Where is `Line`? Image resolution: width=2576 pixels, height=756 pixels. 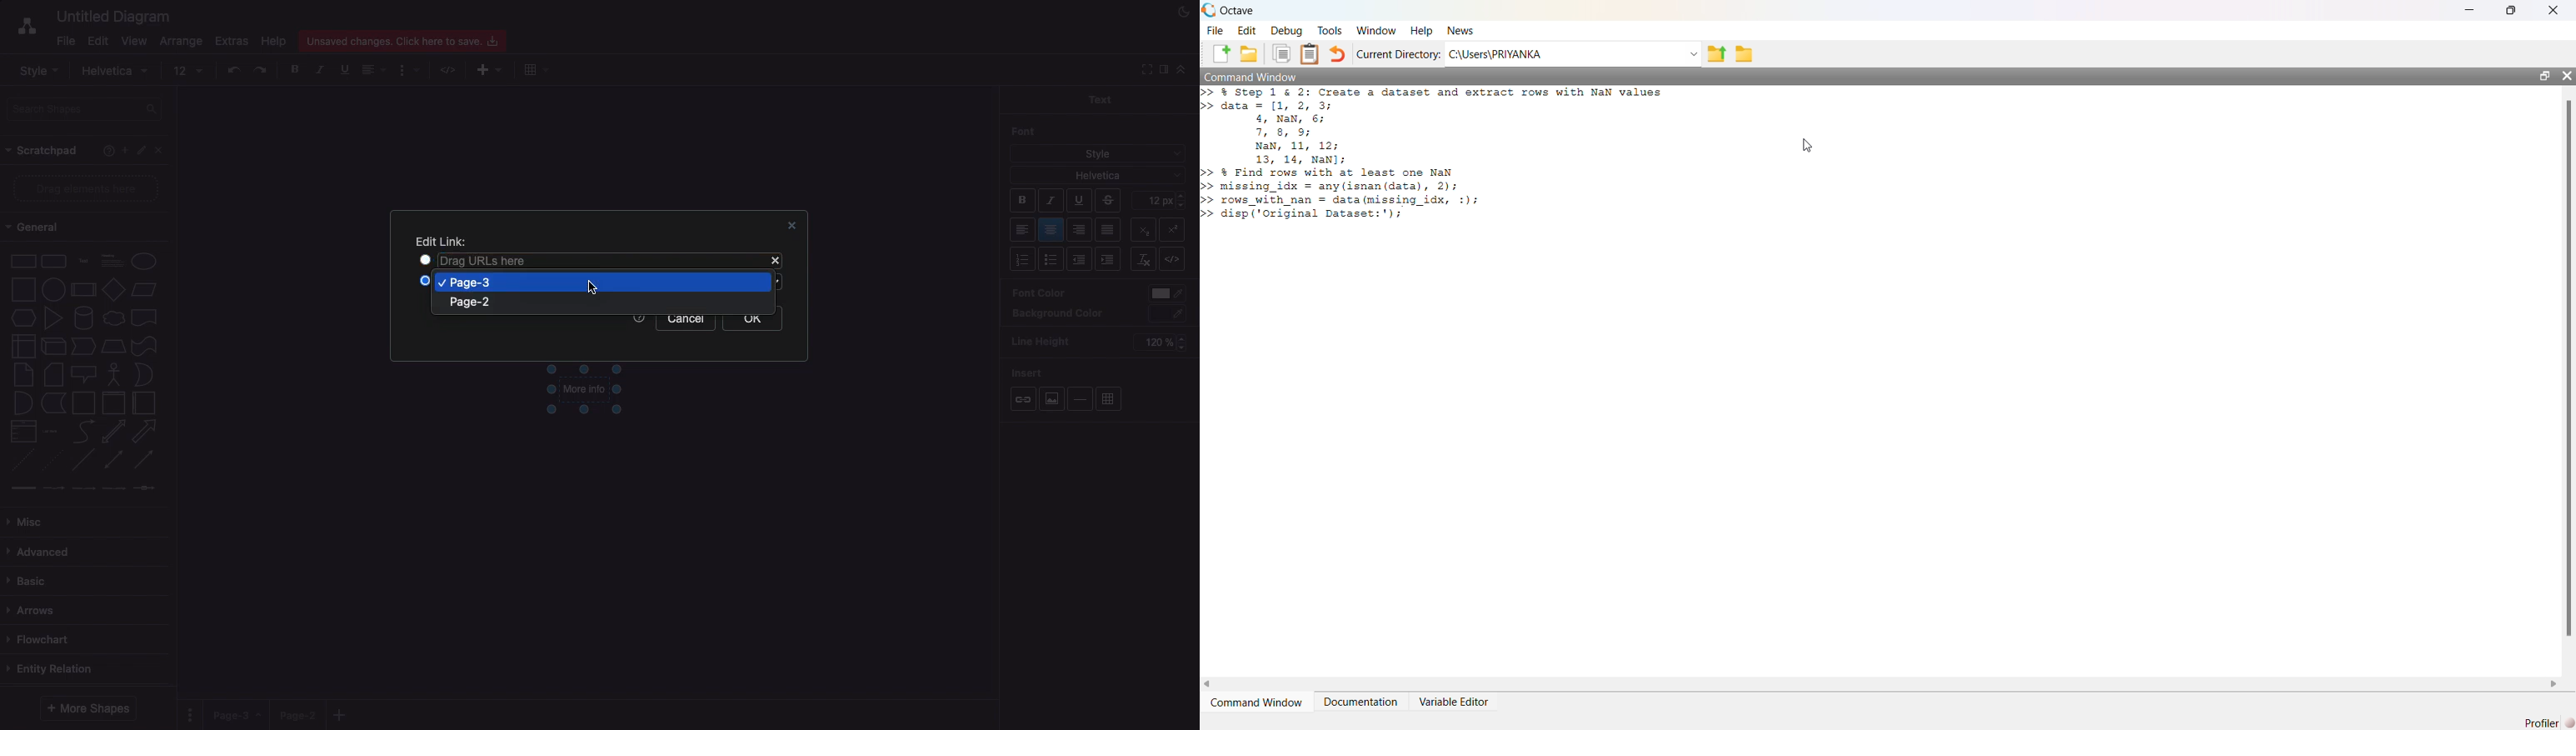
Line is located at coordinates (83, 459).